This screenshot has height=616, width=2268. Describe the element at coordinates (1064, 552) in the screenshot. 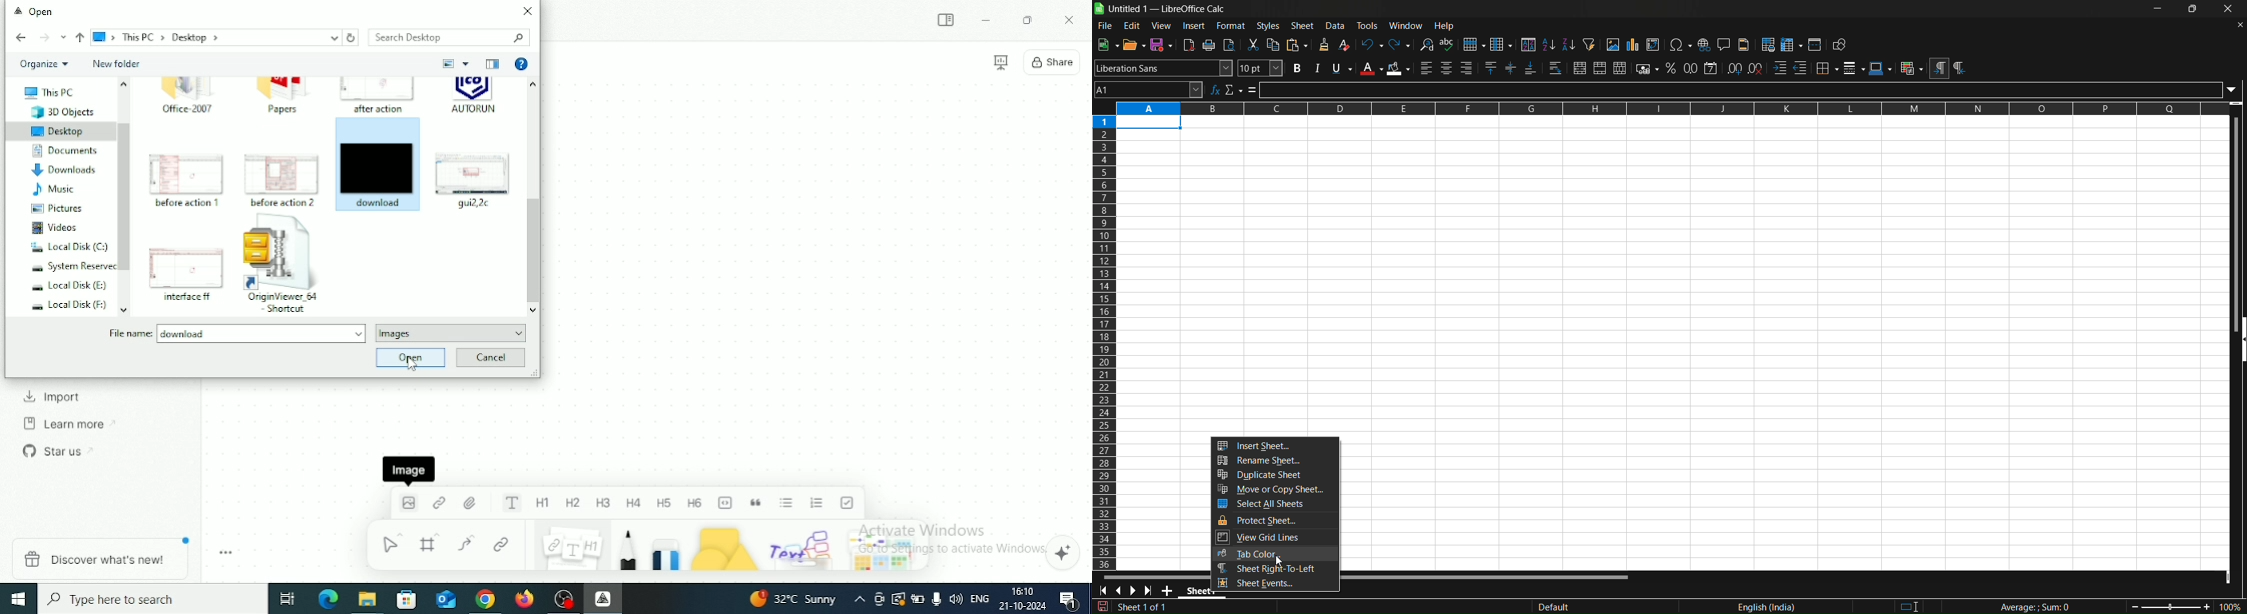

I see `Affine AI` at that location.